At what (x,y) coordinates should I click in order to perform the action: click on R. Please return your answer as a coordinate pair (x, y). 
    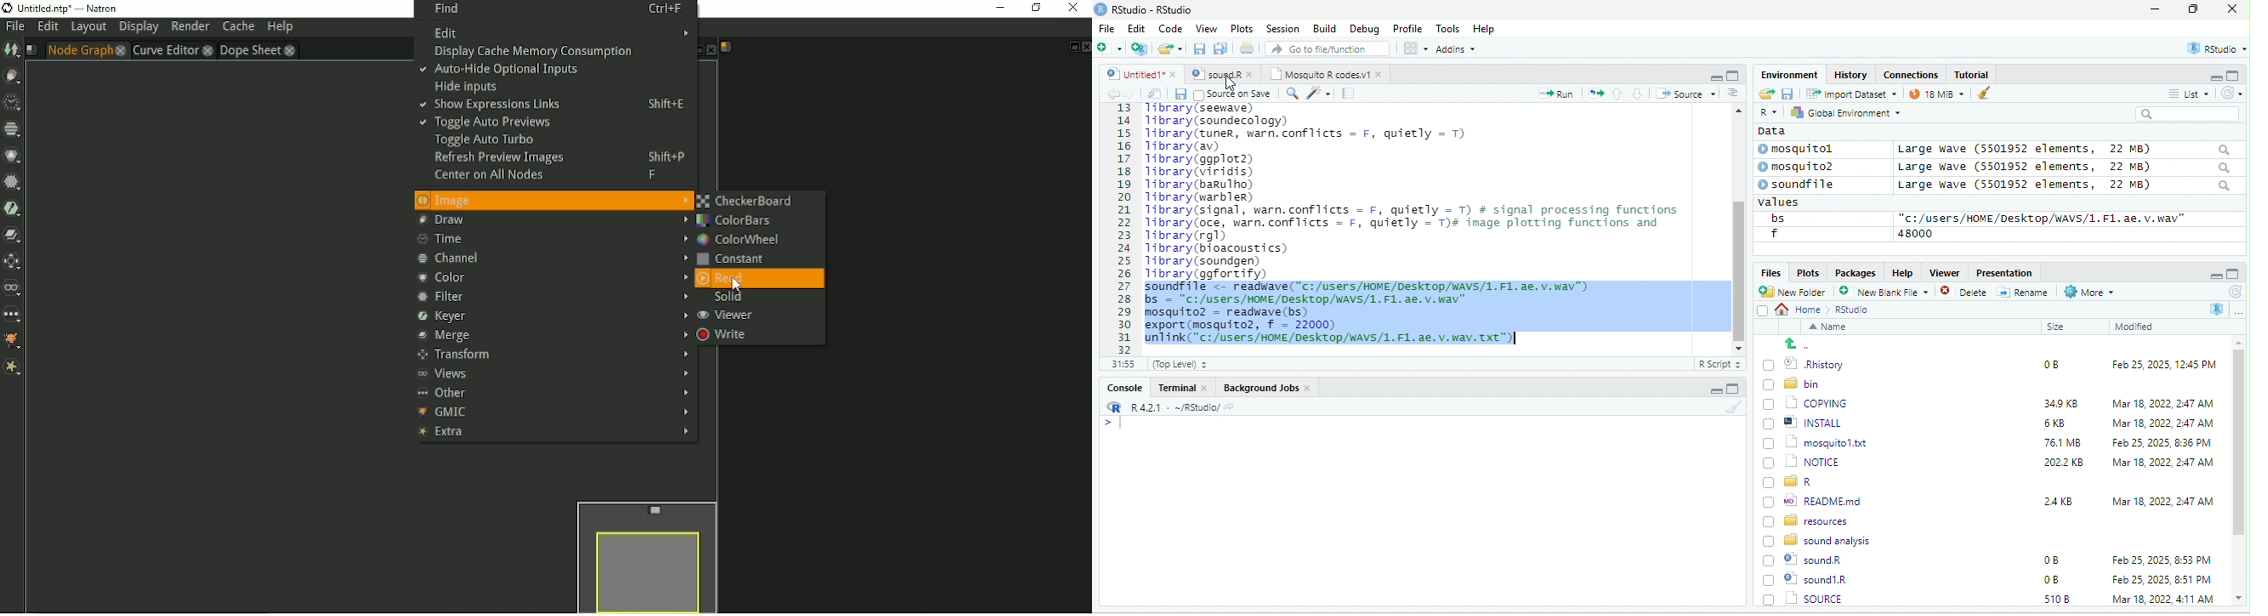
    Looking at the image, I should click on (1767, 113).